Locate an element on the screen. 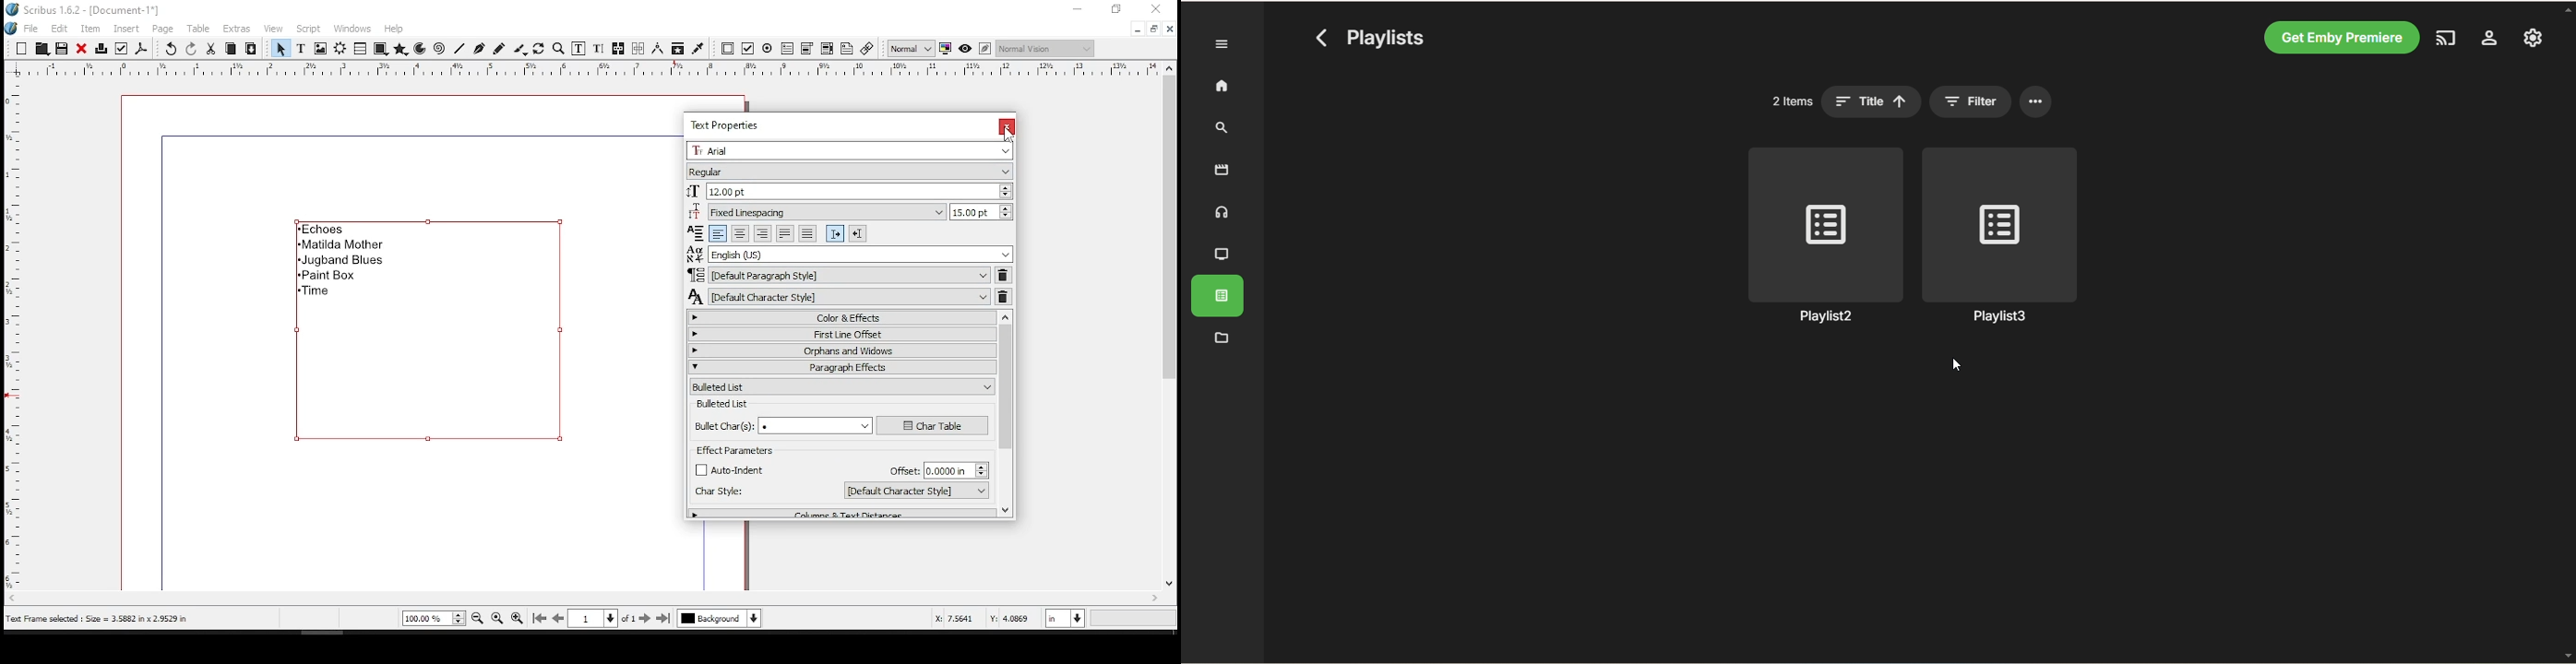 The width and height of the screenshot is (2576, 672). view is located at coordinates (273, 30).